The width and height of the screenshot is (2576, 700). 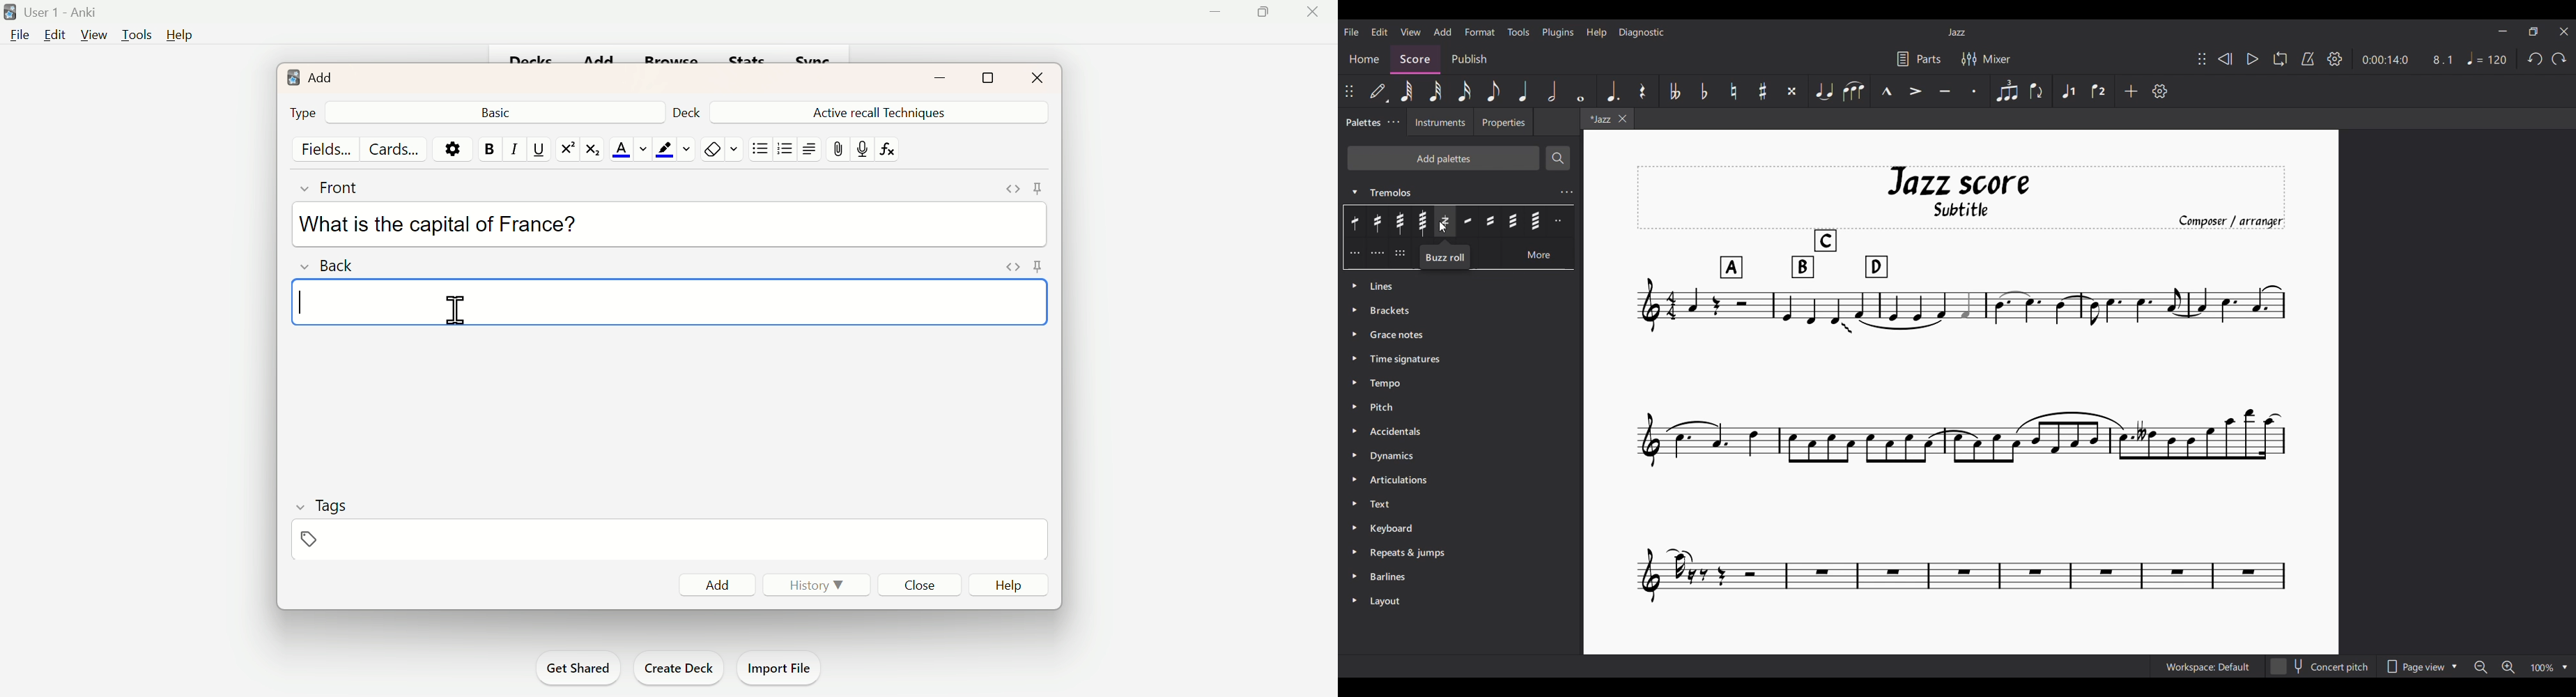 I want to click on Quarter note, so click(x=1523, y=90).